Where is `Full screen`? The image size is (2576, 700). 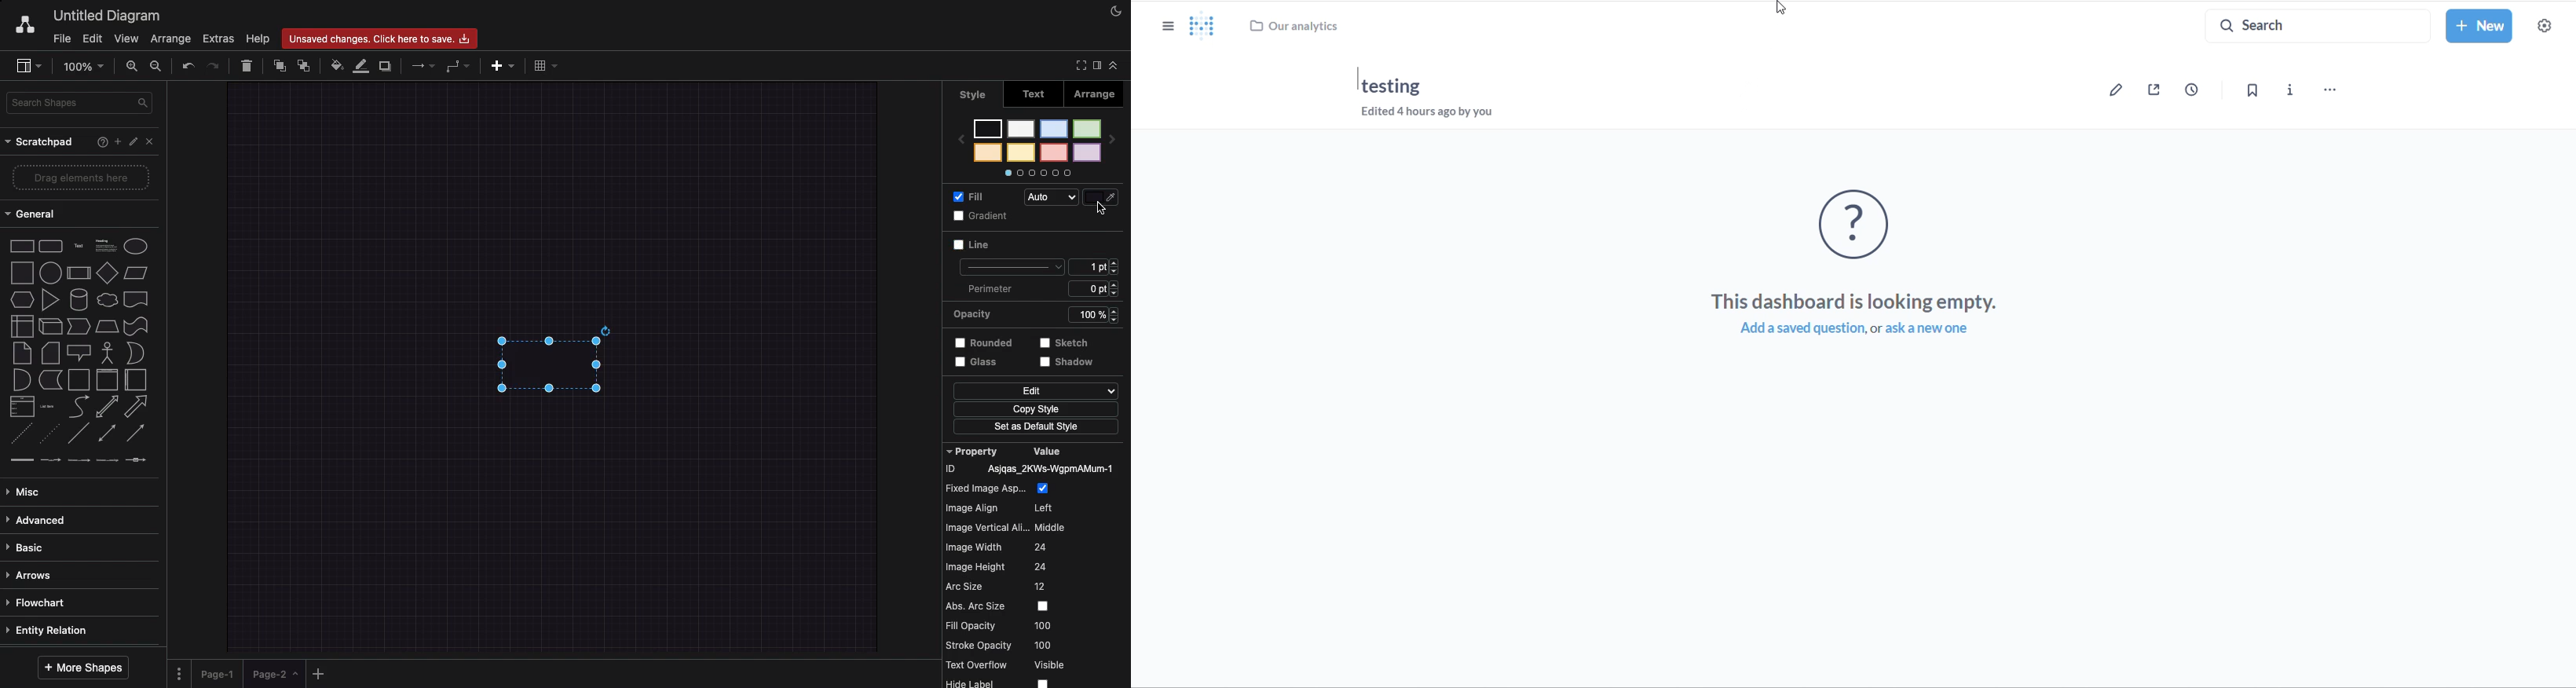
Full screen is located at coordinates (1079, 67).